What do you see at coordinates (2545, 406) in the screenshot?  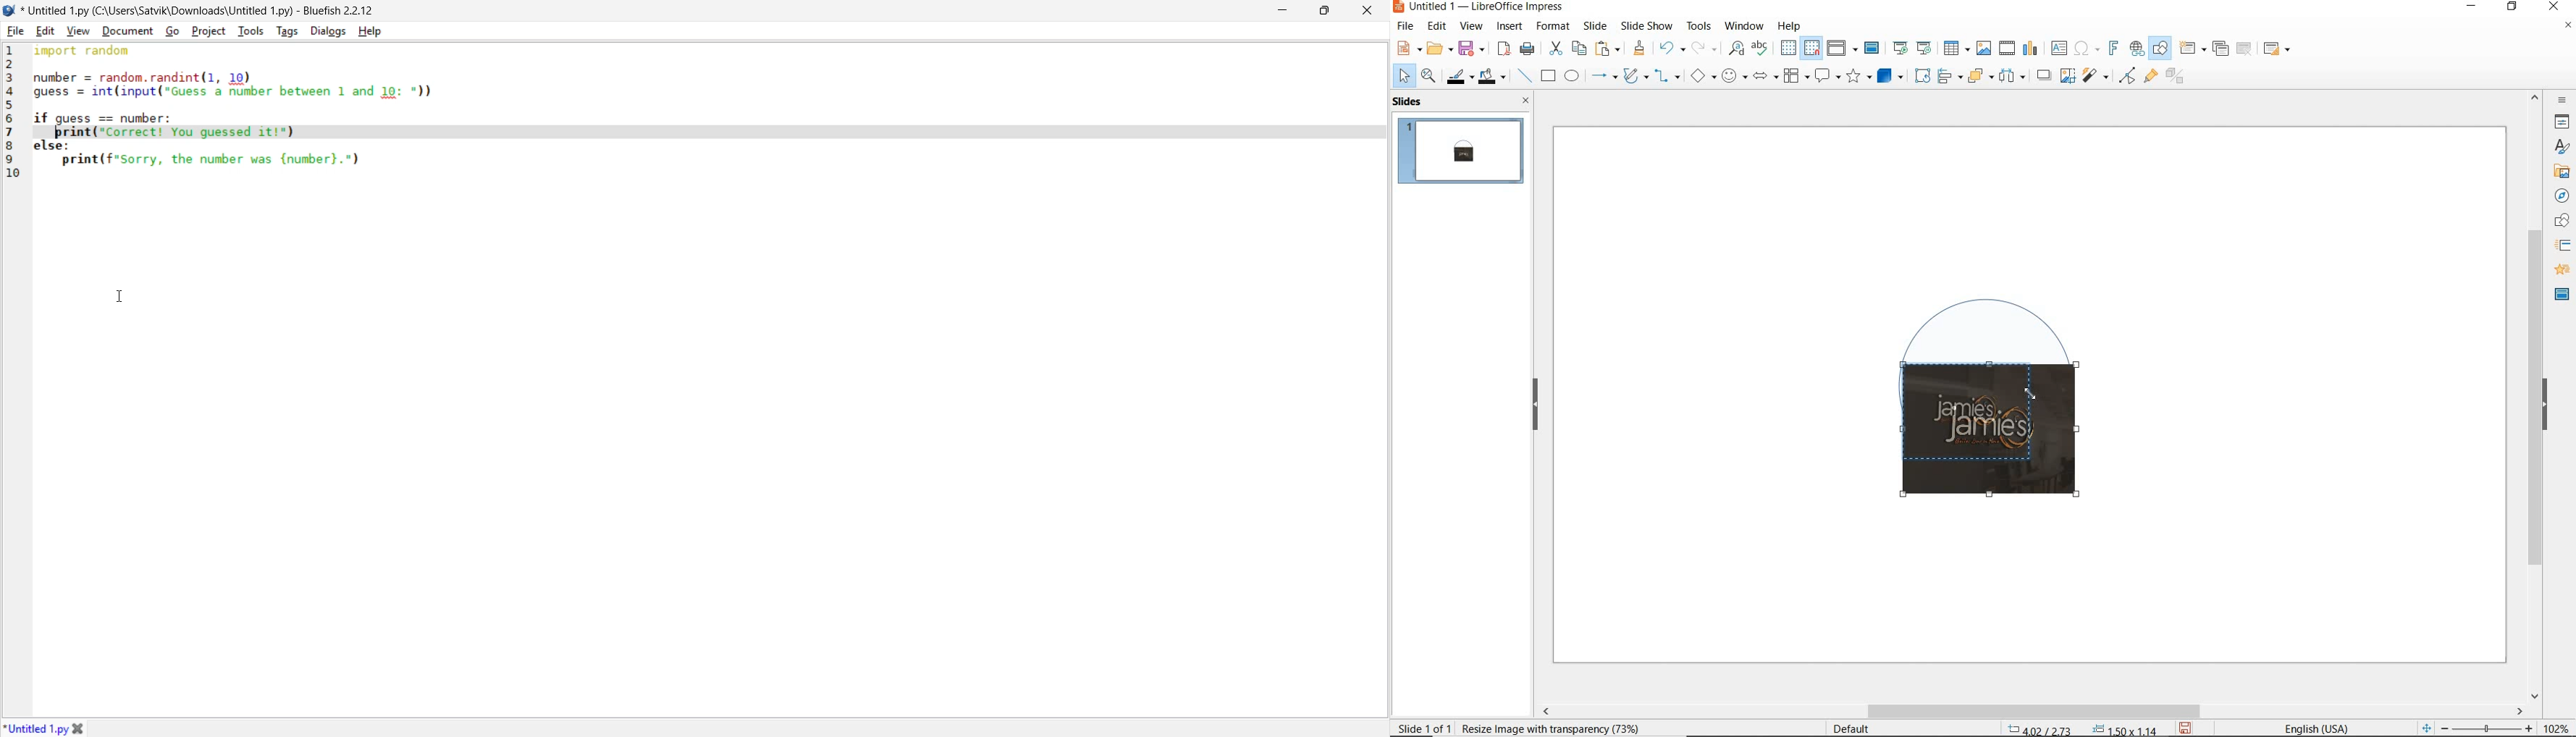 I see `hide` at bounding box center [2545, 406].